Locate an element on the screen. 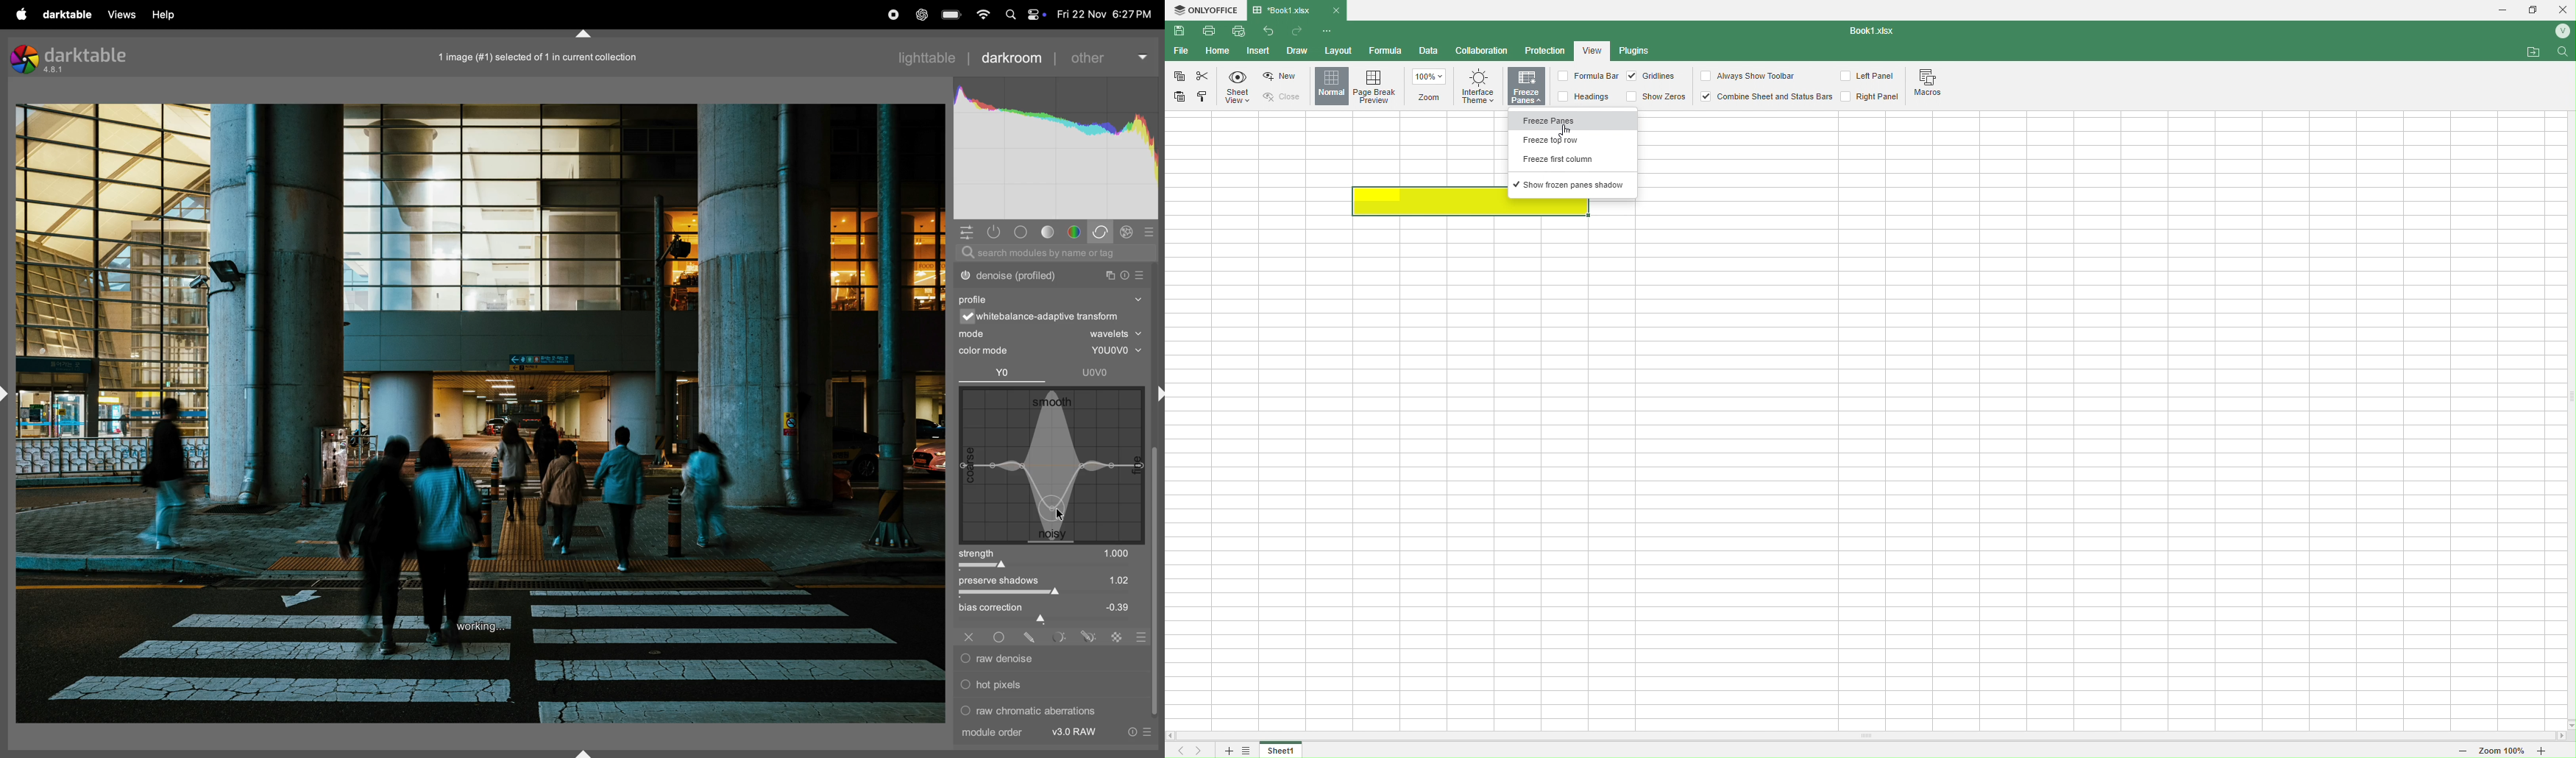 The image size is (2576, 784). Macros is located at coordinates (1932, 85).